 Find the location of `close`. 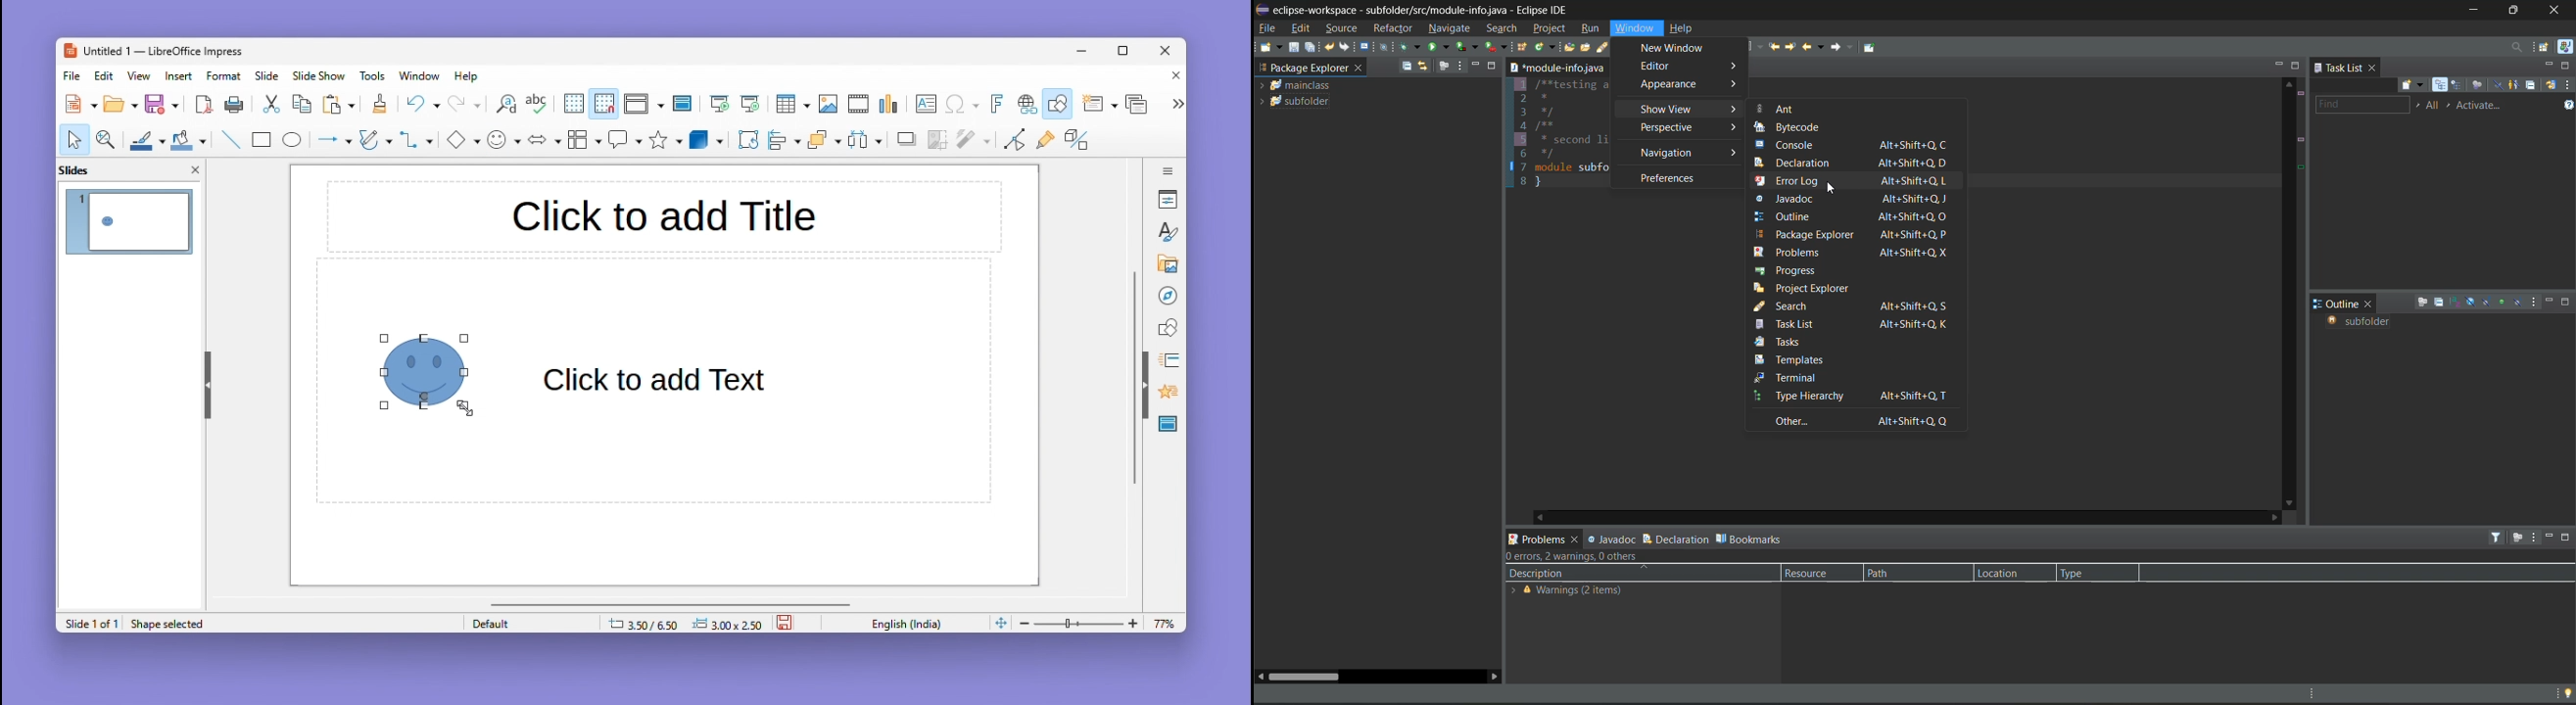

close is located at coordinates (195, 168).